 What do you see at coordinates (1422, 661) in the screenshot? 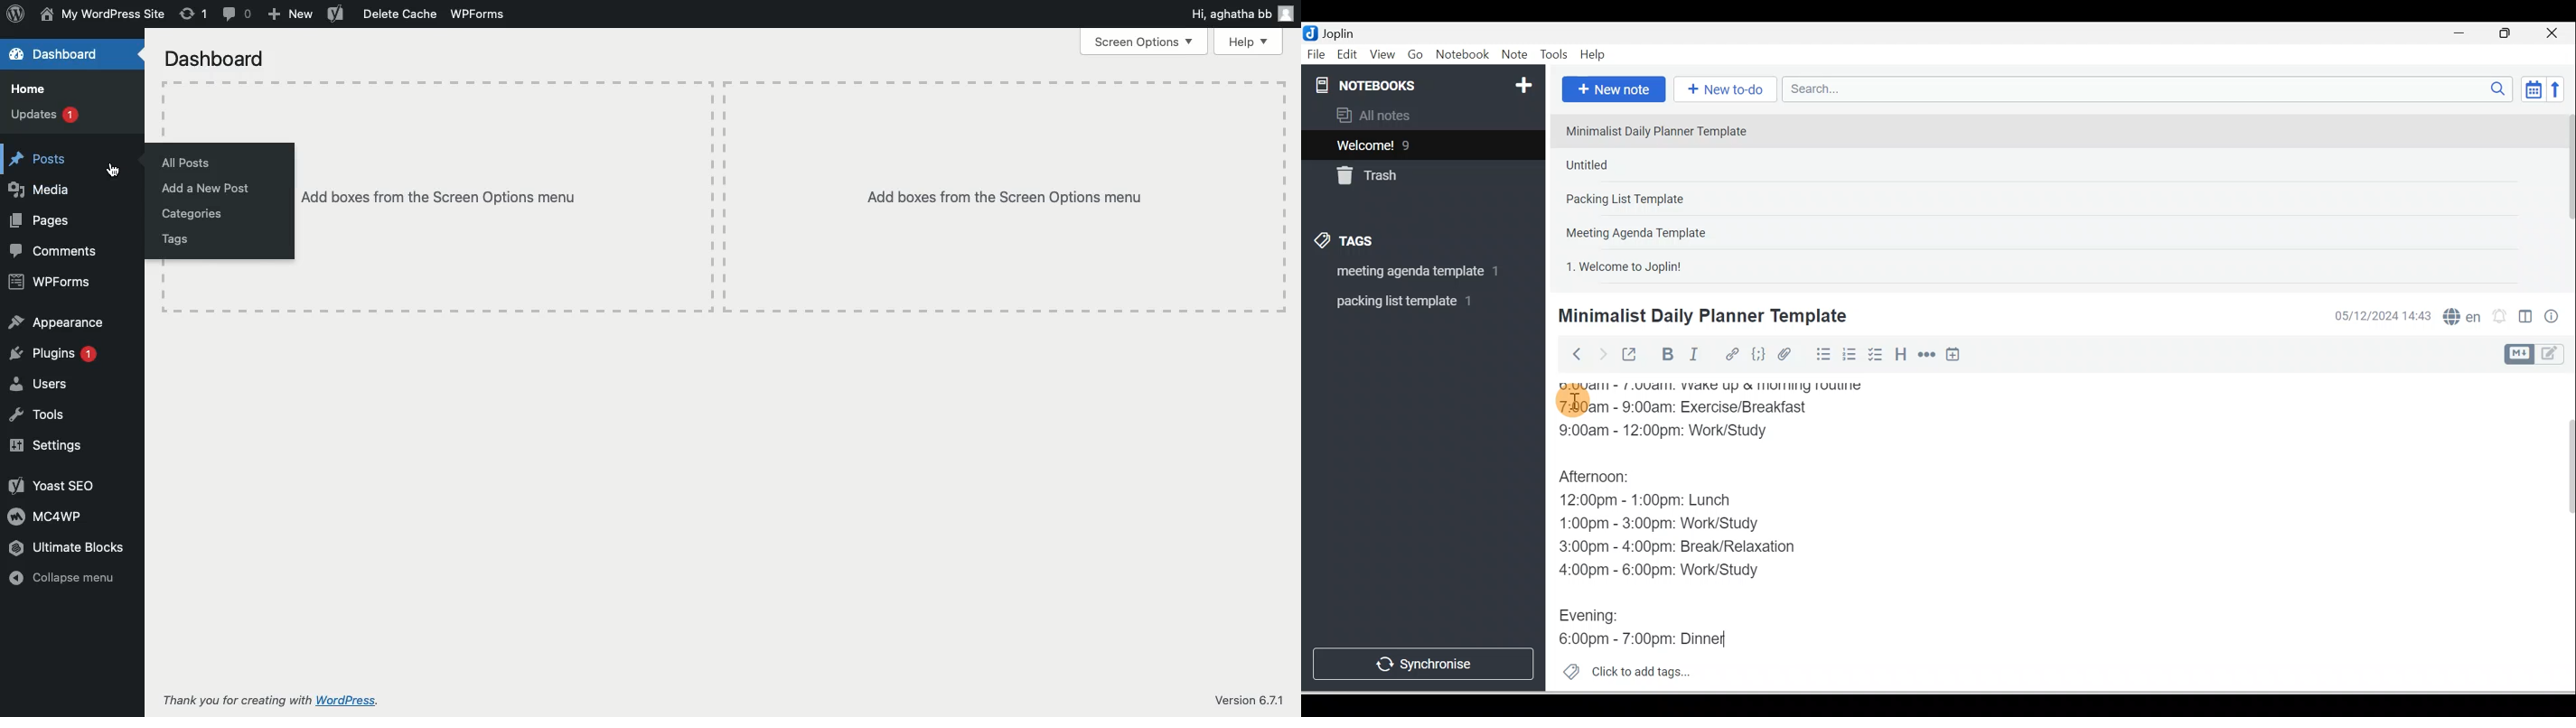
I see `Synchronise` at bounding box center [1422, 661].